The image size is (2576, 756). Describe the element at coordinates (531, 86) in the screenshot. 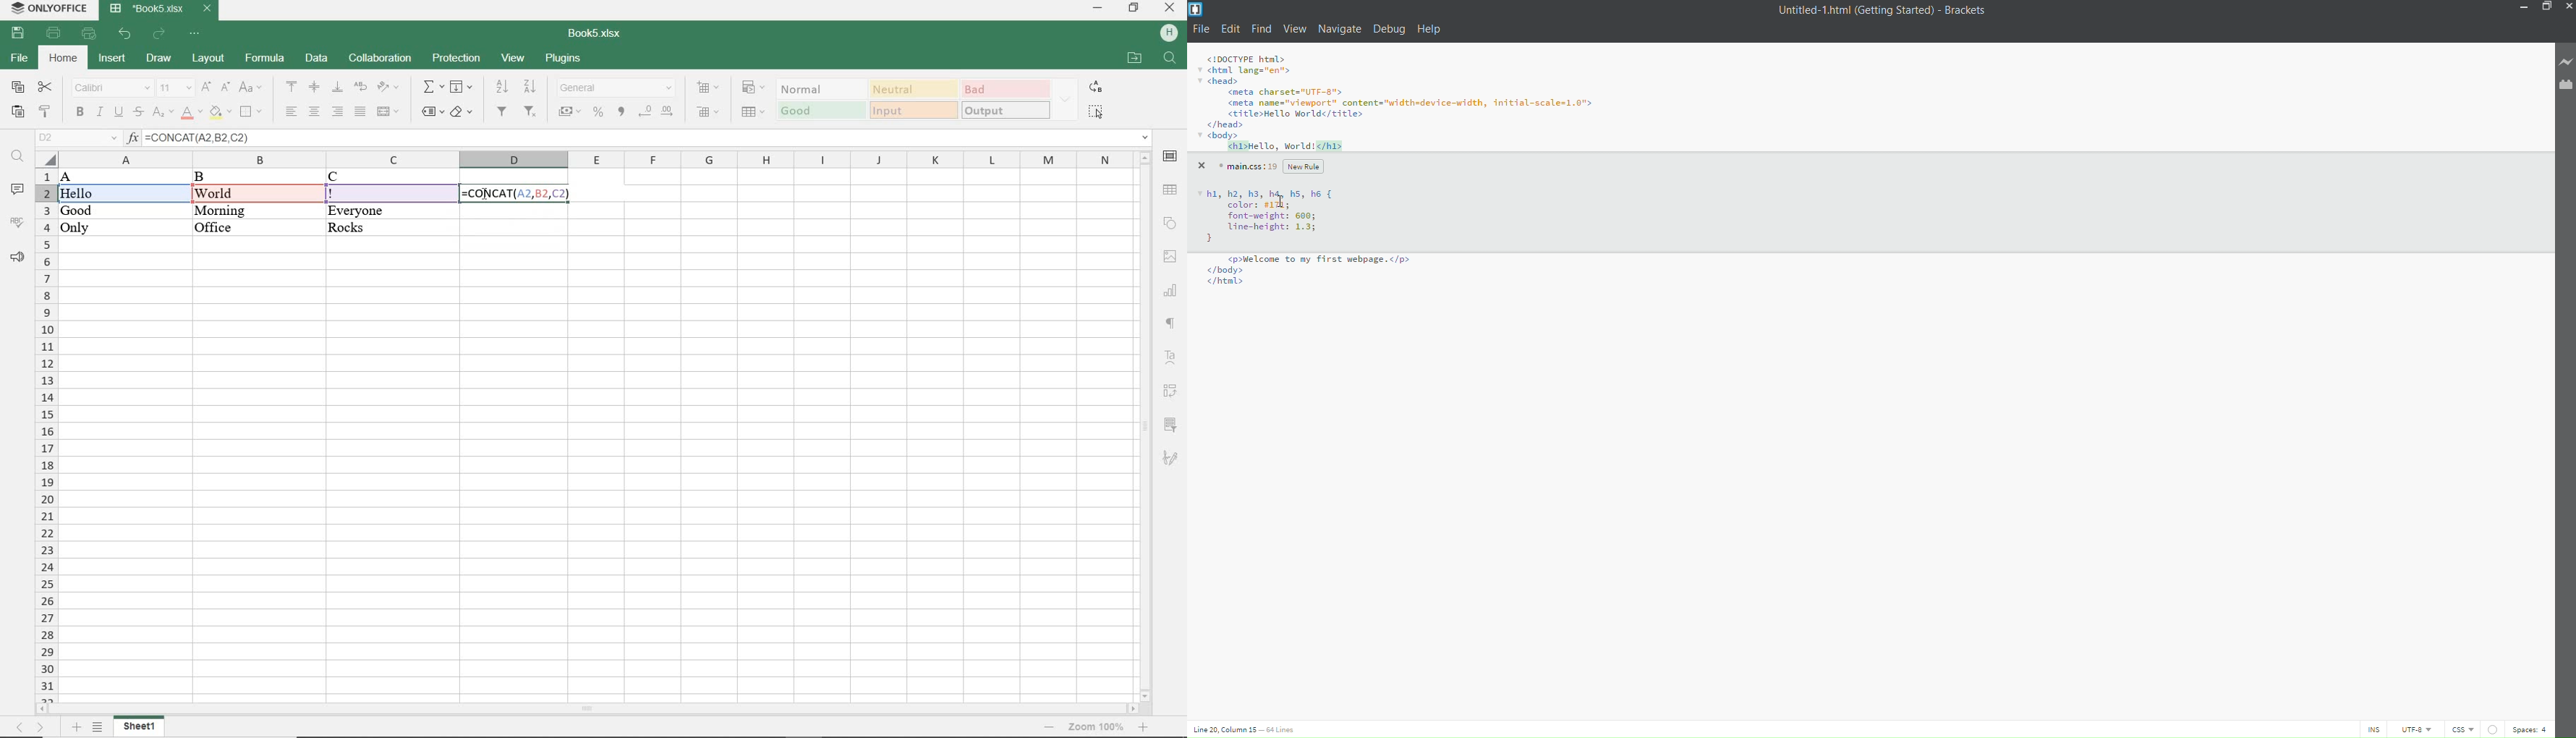

I see `SORT DESCENDING` at that location.